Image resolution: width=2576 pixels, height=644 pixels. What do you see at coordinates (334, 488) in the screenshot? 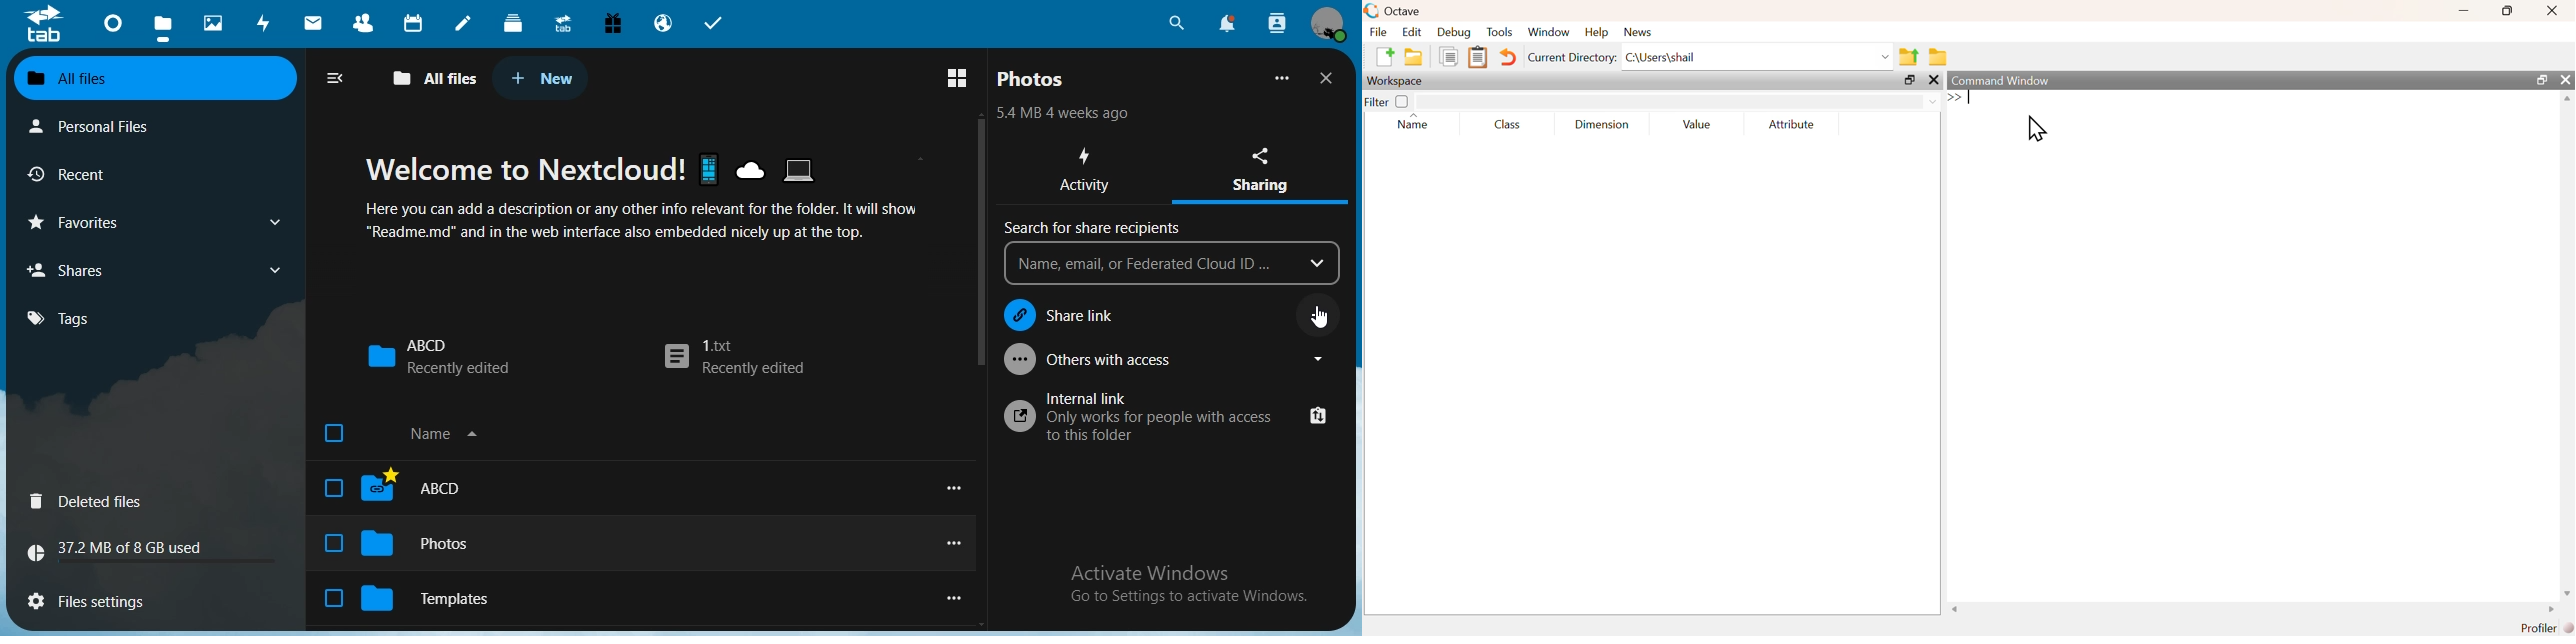
I see `check box` at bounding box center [334, 488].